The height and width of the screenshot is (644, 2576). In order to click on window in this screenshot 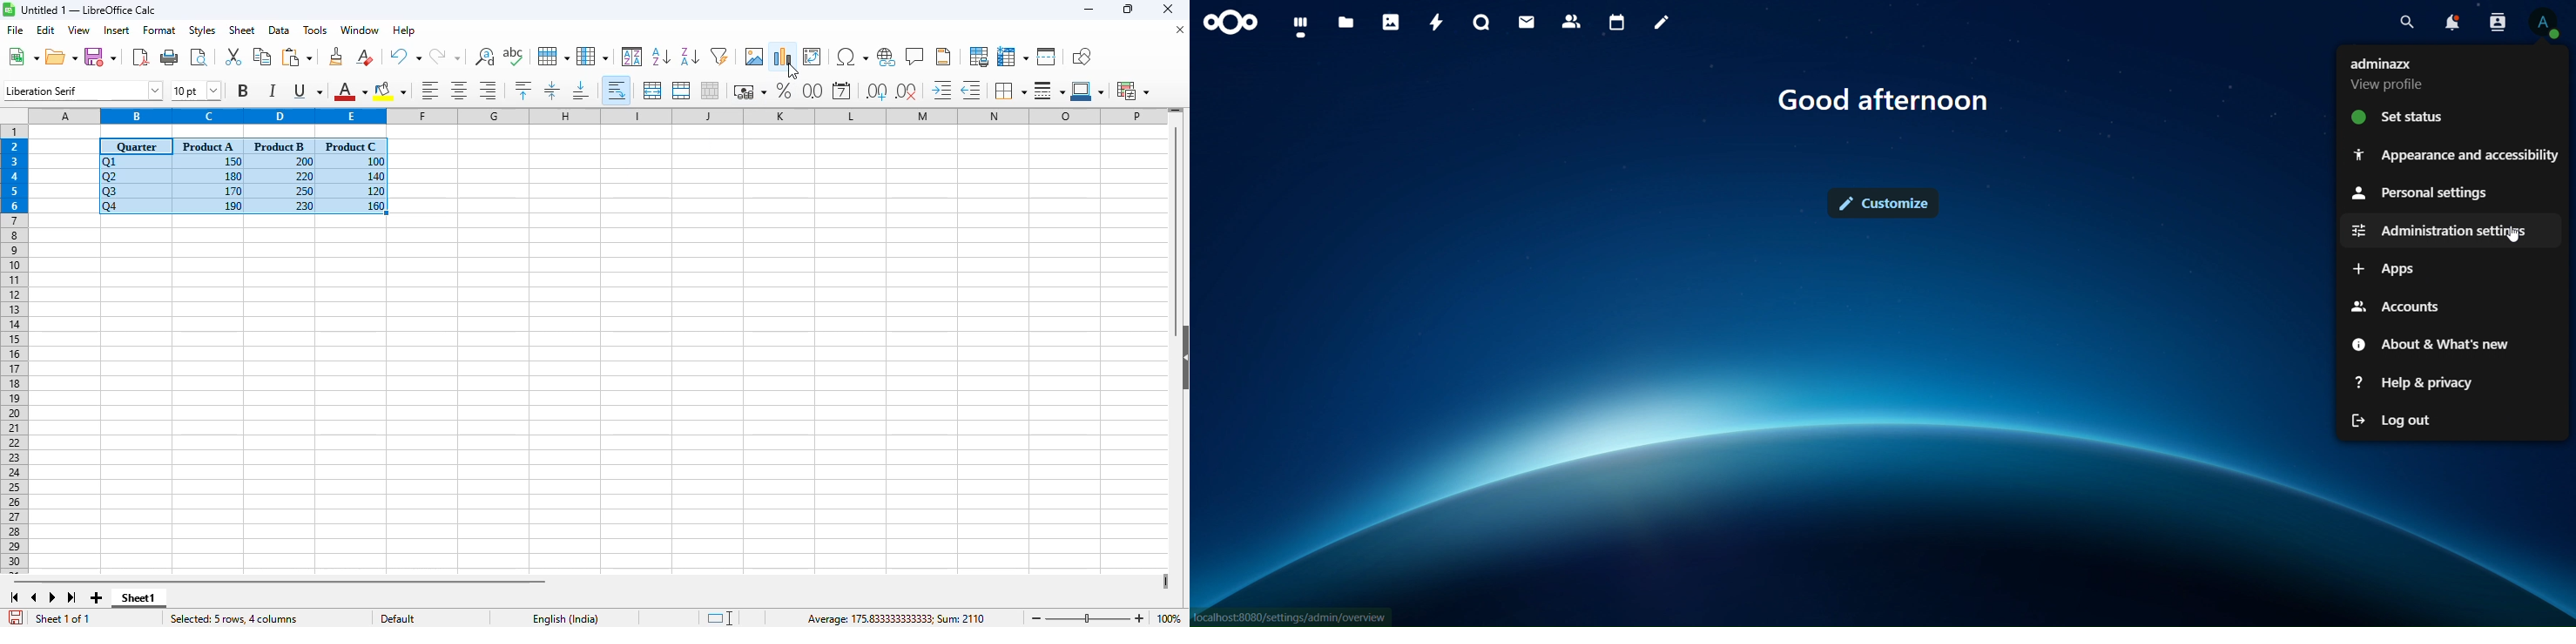, I will do `click(360, 30)`.